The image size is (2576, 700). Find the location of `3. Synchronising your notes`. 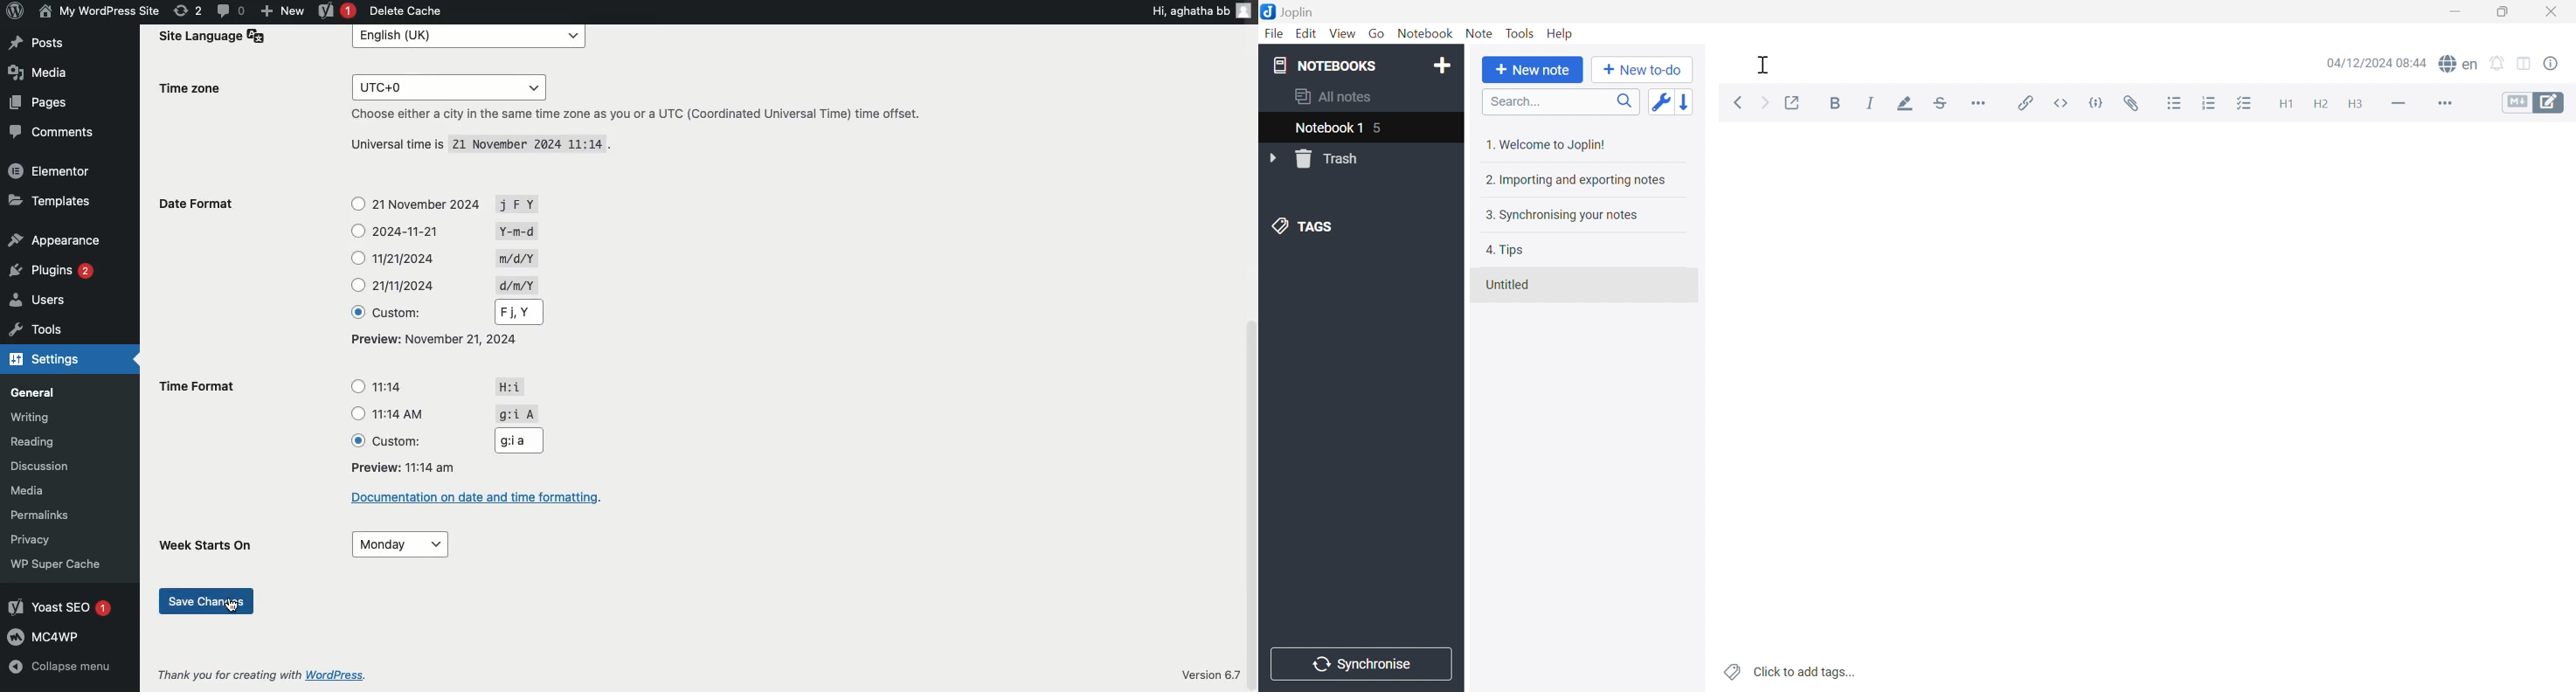

3. Synchronising your notes is located at coordinates (1566, 216).